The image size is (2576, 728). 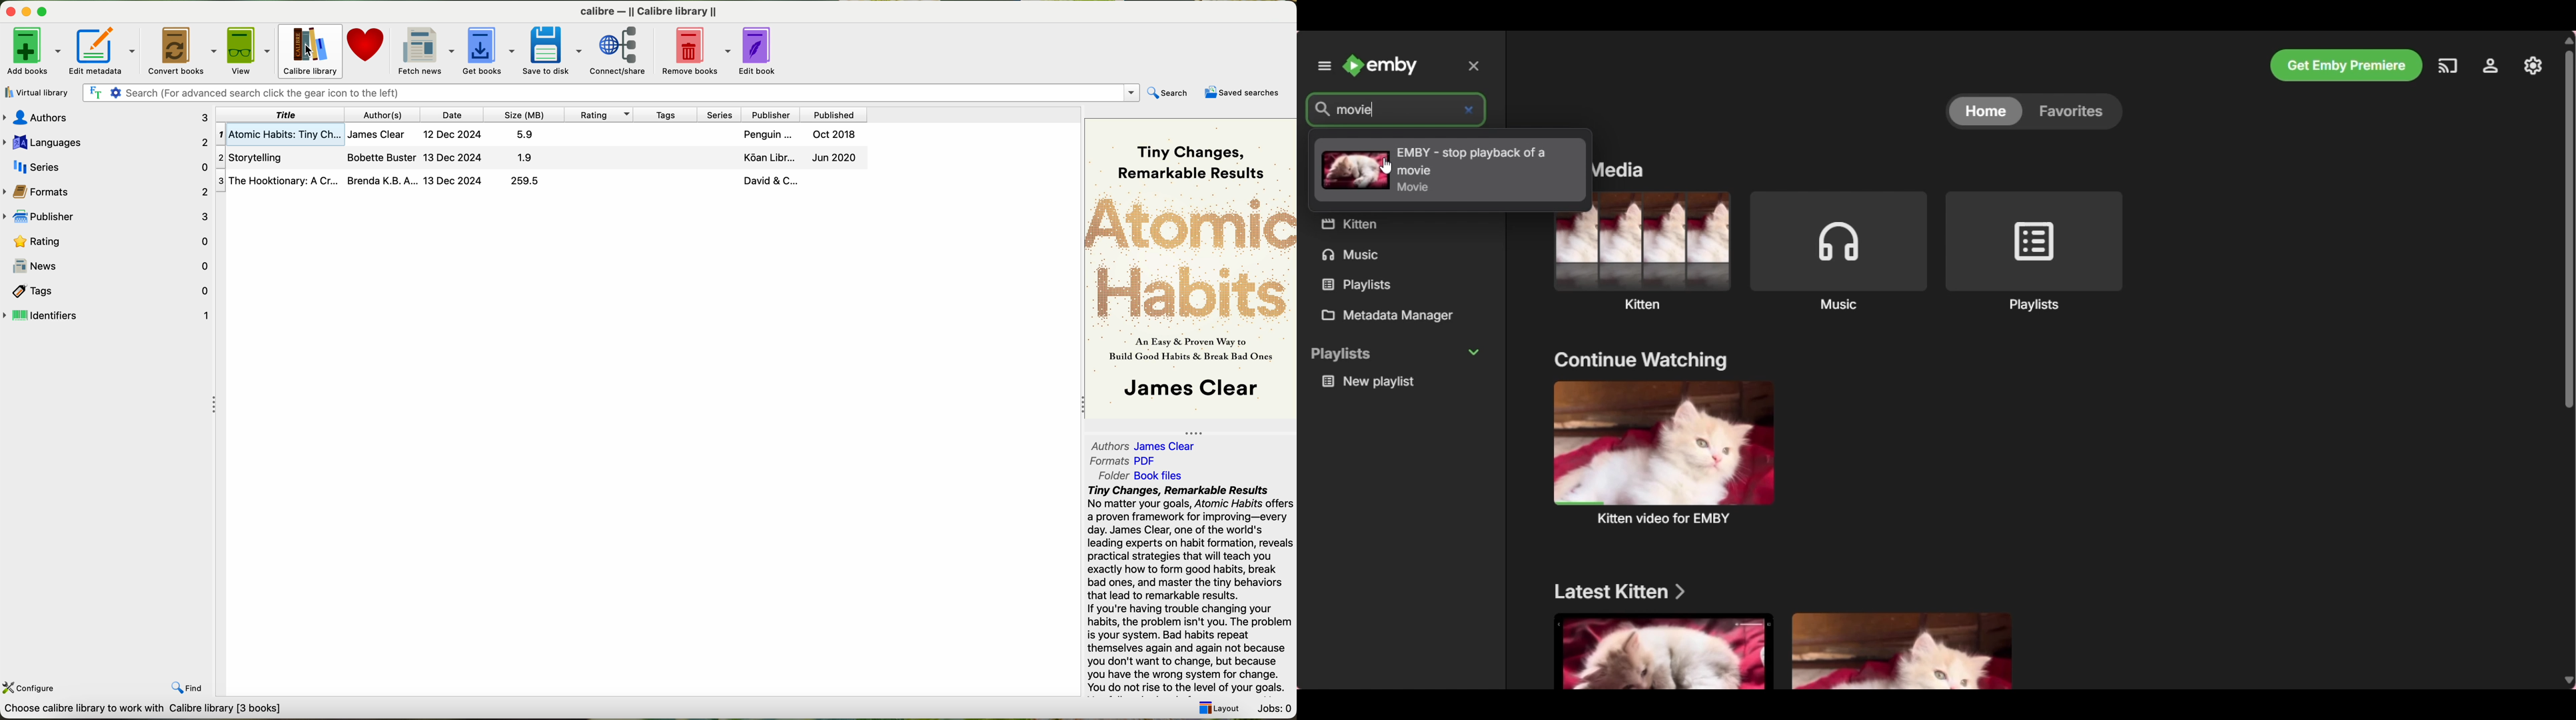 I want to click on James Clear, so click(x=1190, y=390).